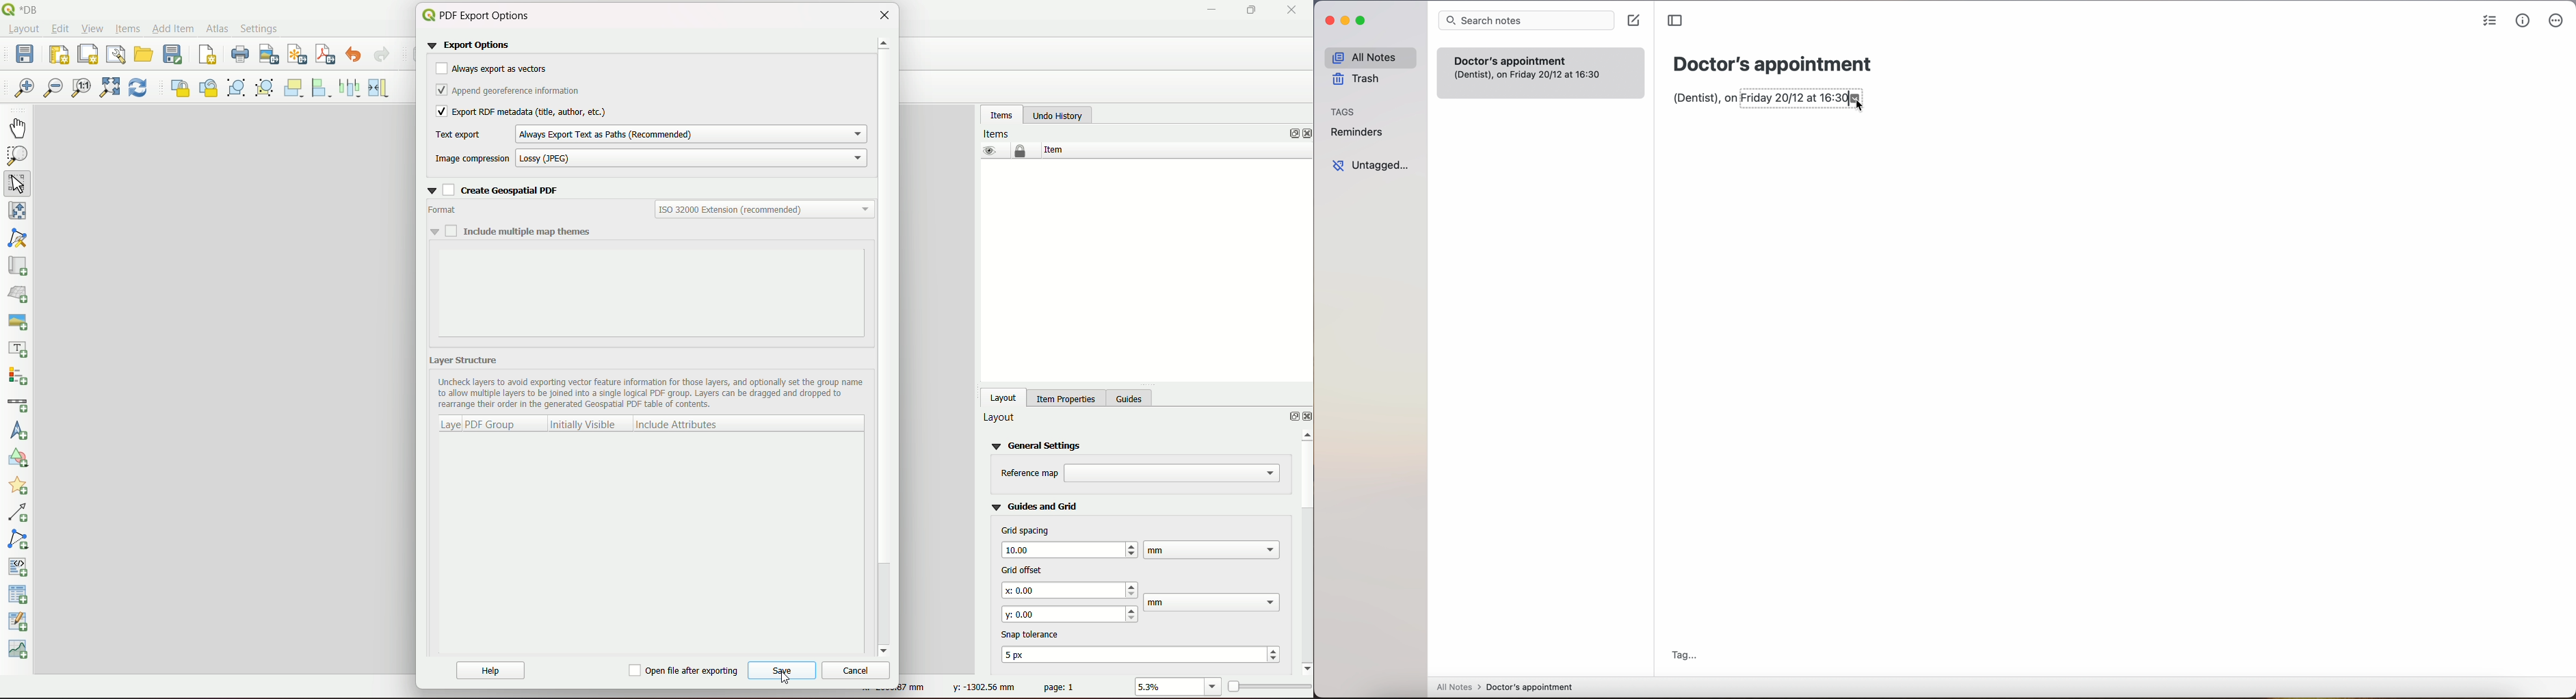 The image size is (2576, 700). I want to click on text box, so click(1211, 549).